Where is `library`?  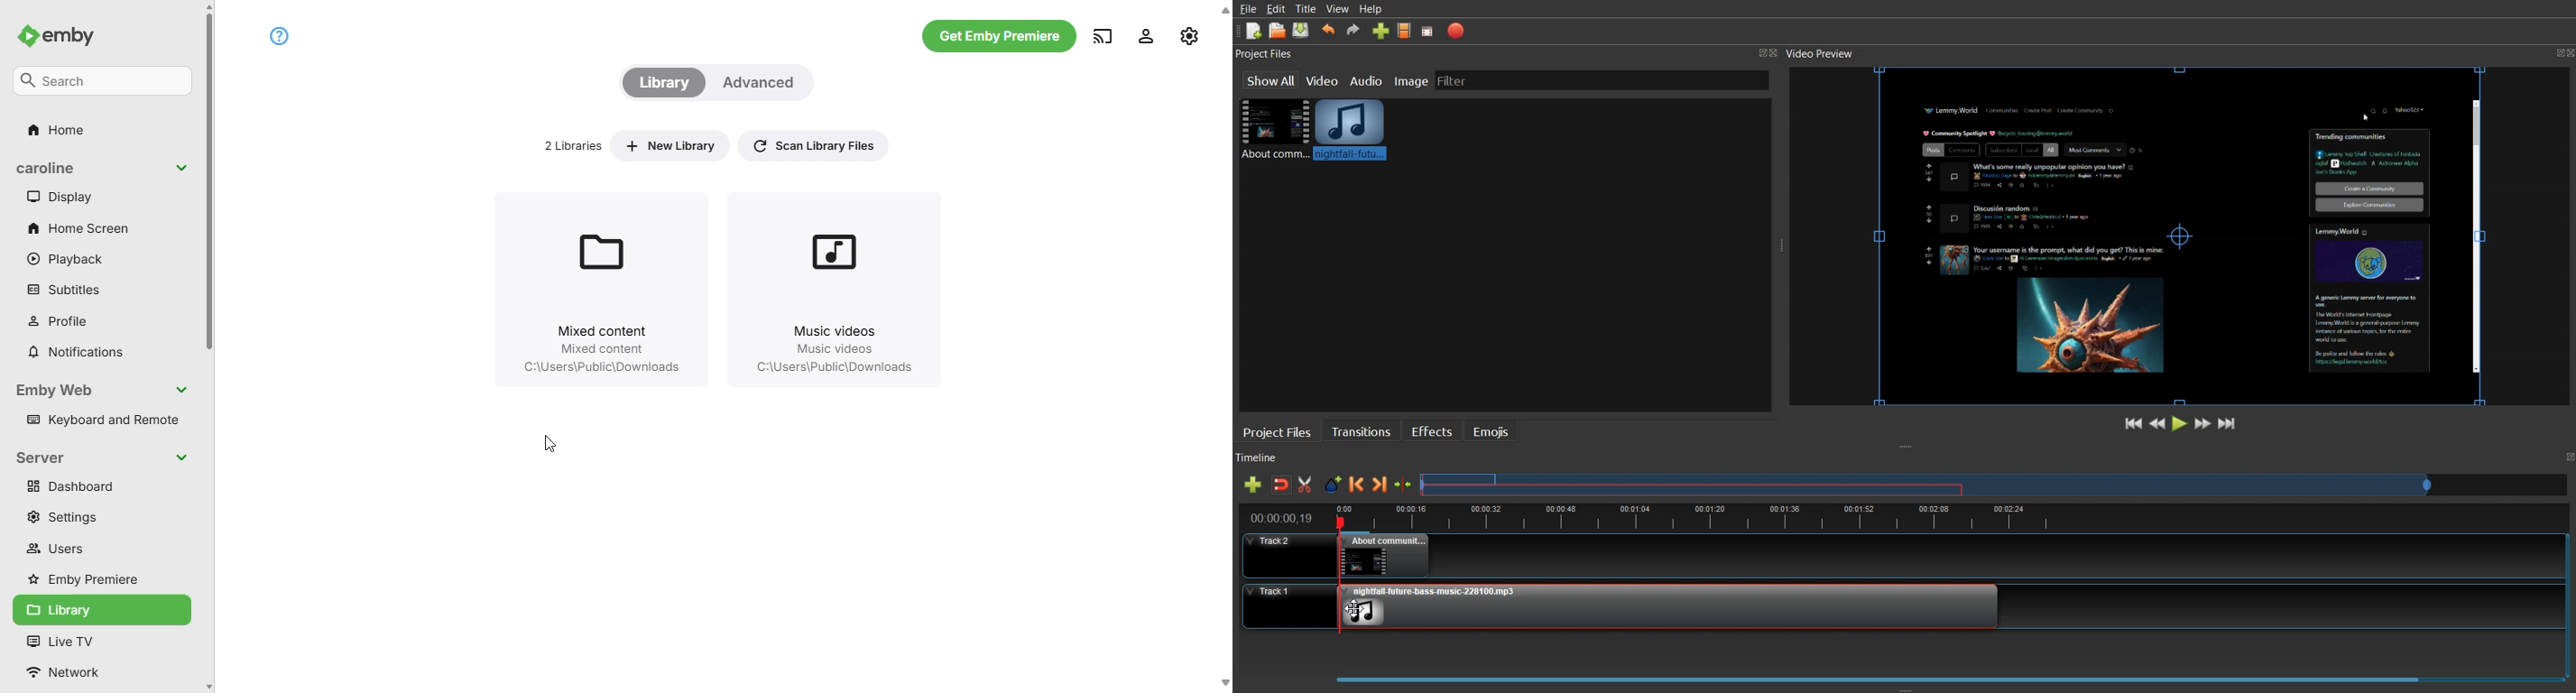
library is located at coordinates (664, 83).